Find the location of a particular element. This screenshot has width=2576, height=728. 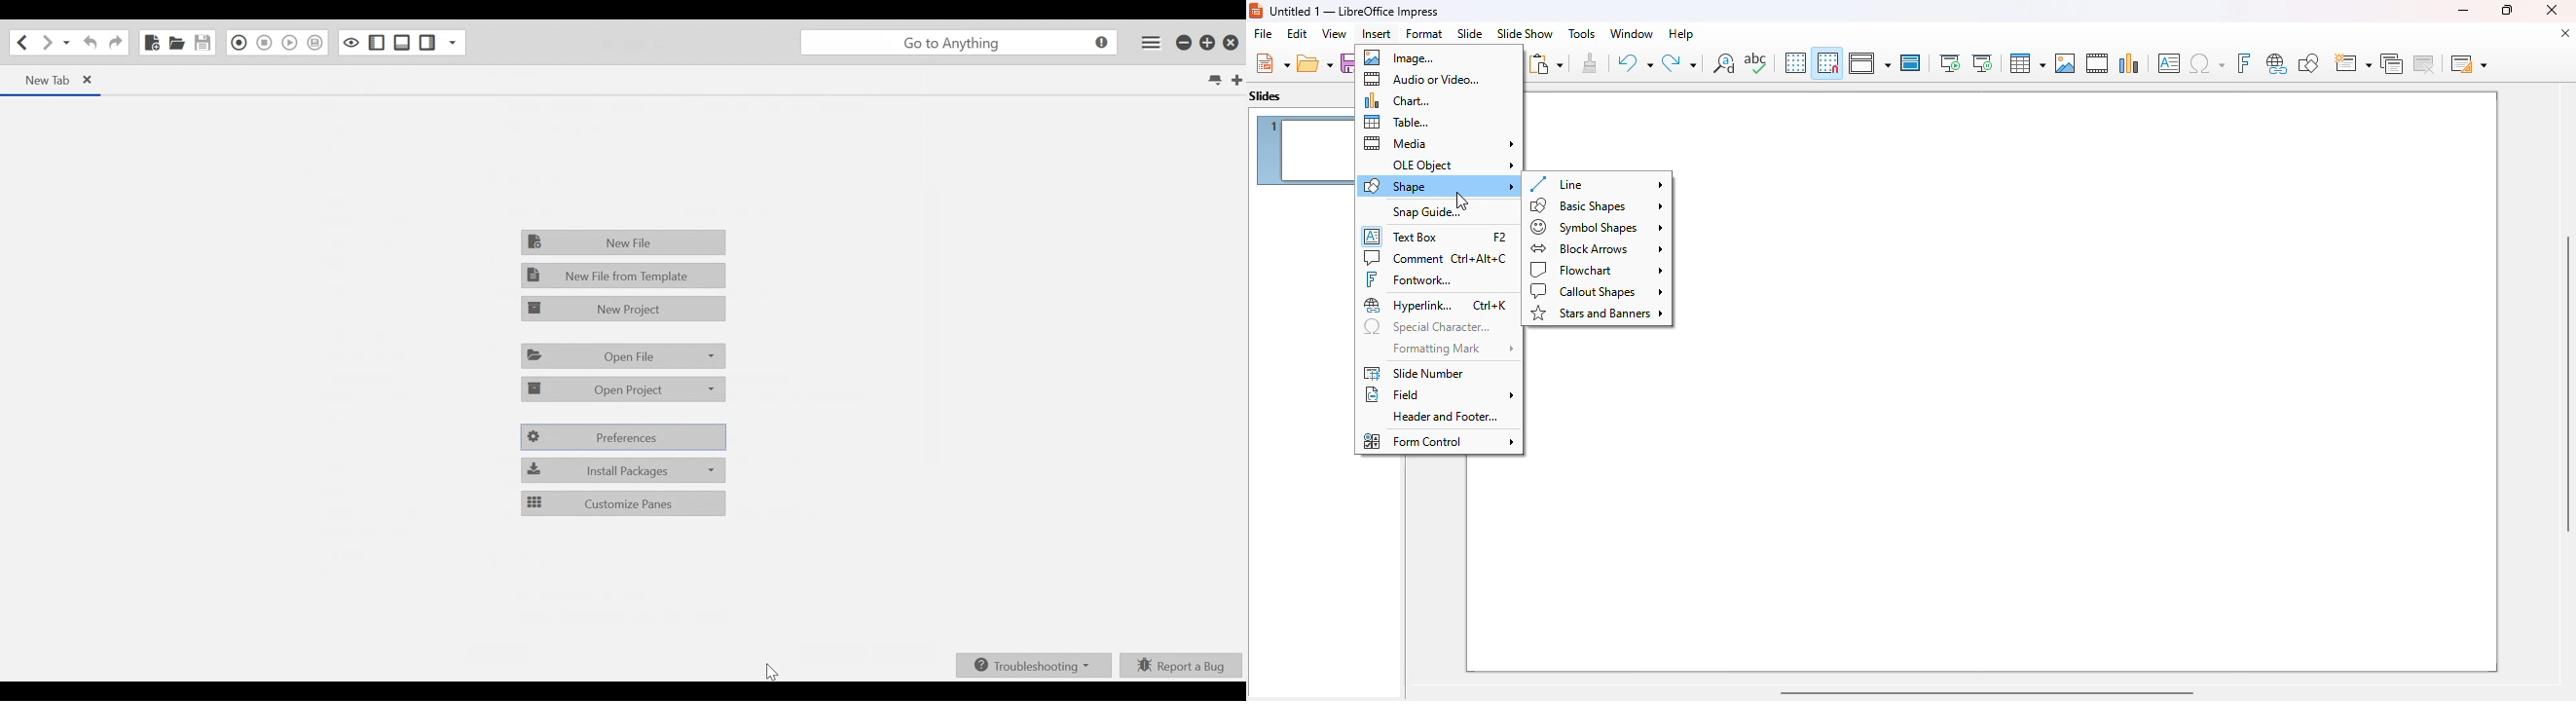

Application menu is located at coordinates (1151, 42).